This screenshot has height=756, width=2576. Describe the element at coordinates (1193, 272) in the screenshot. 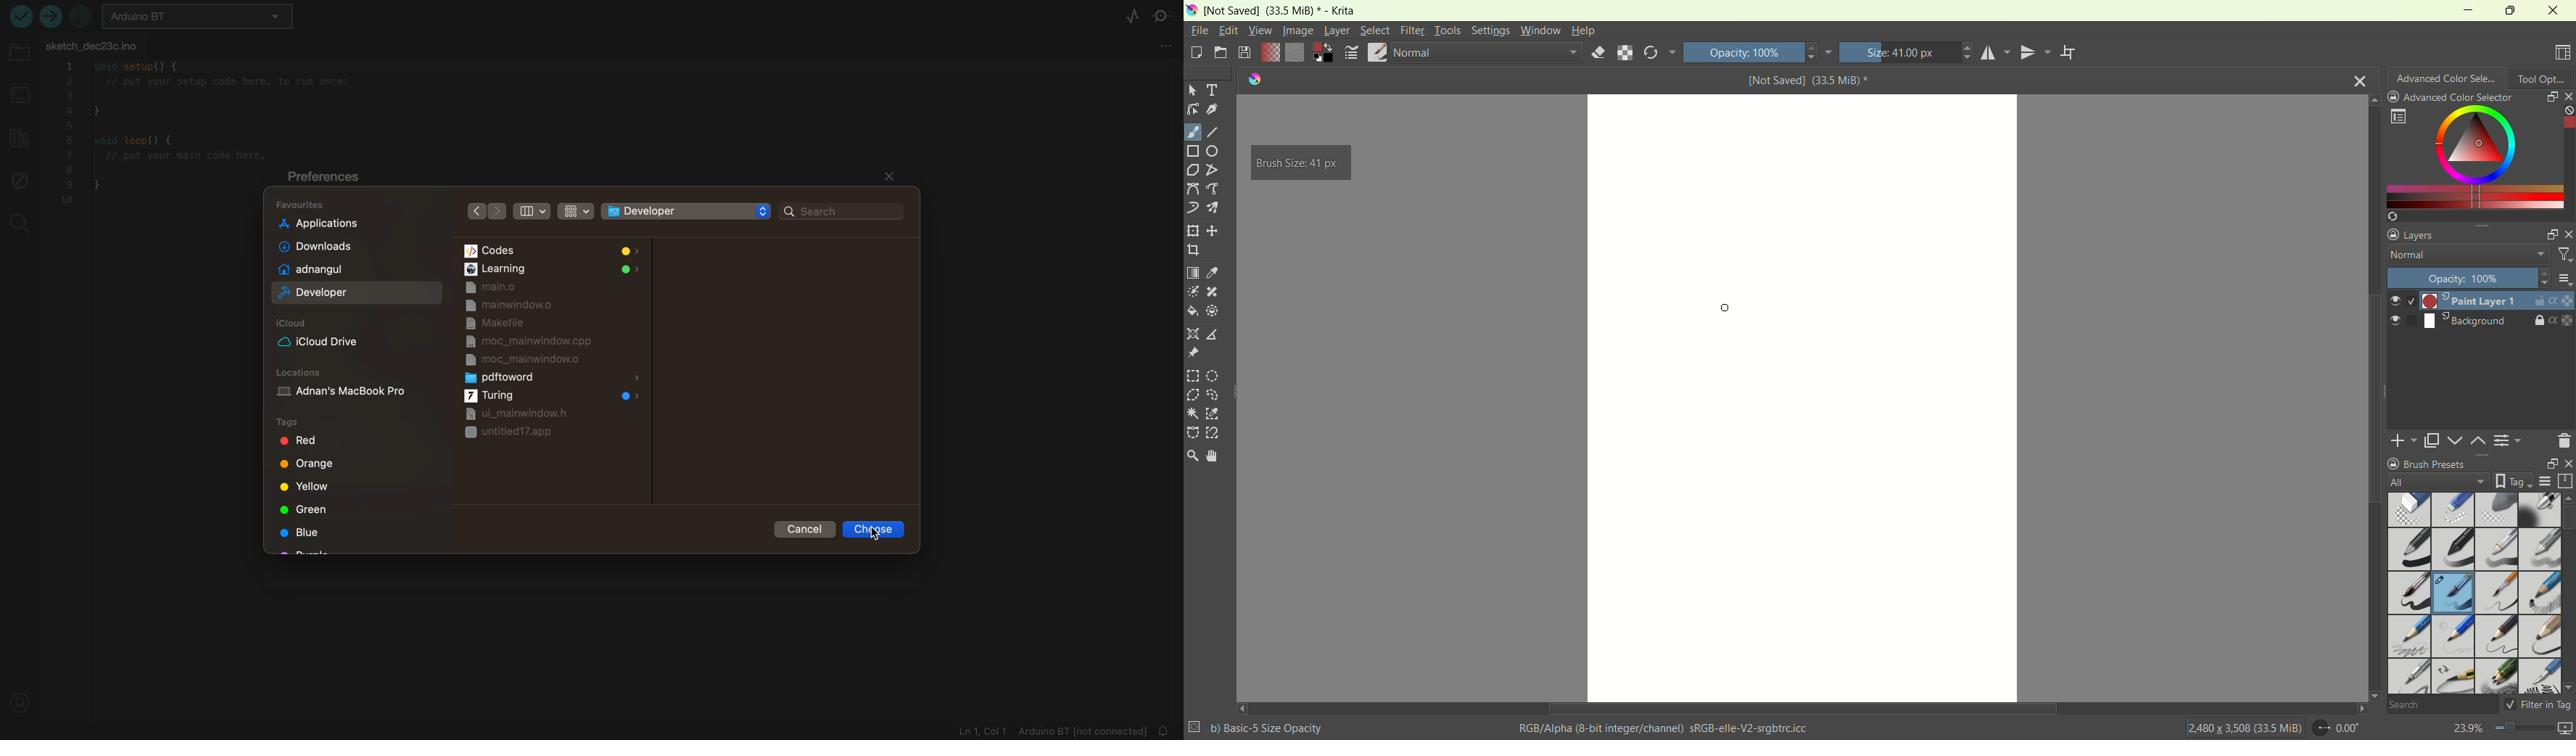

I see `draw a gradient` at that location.